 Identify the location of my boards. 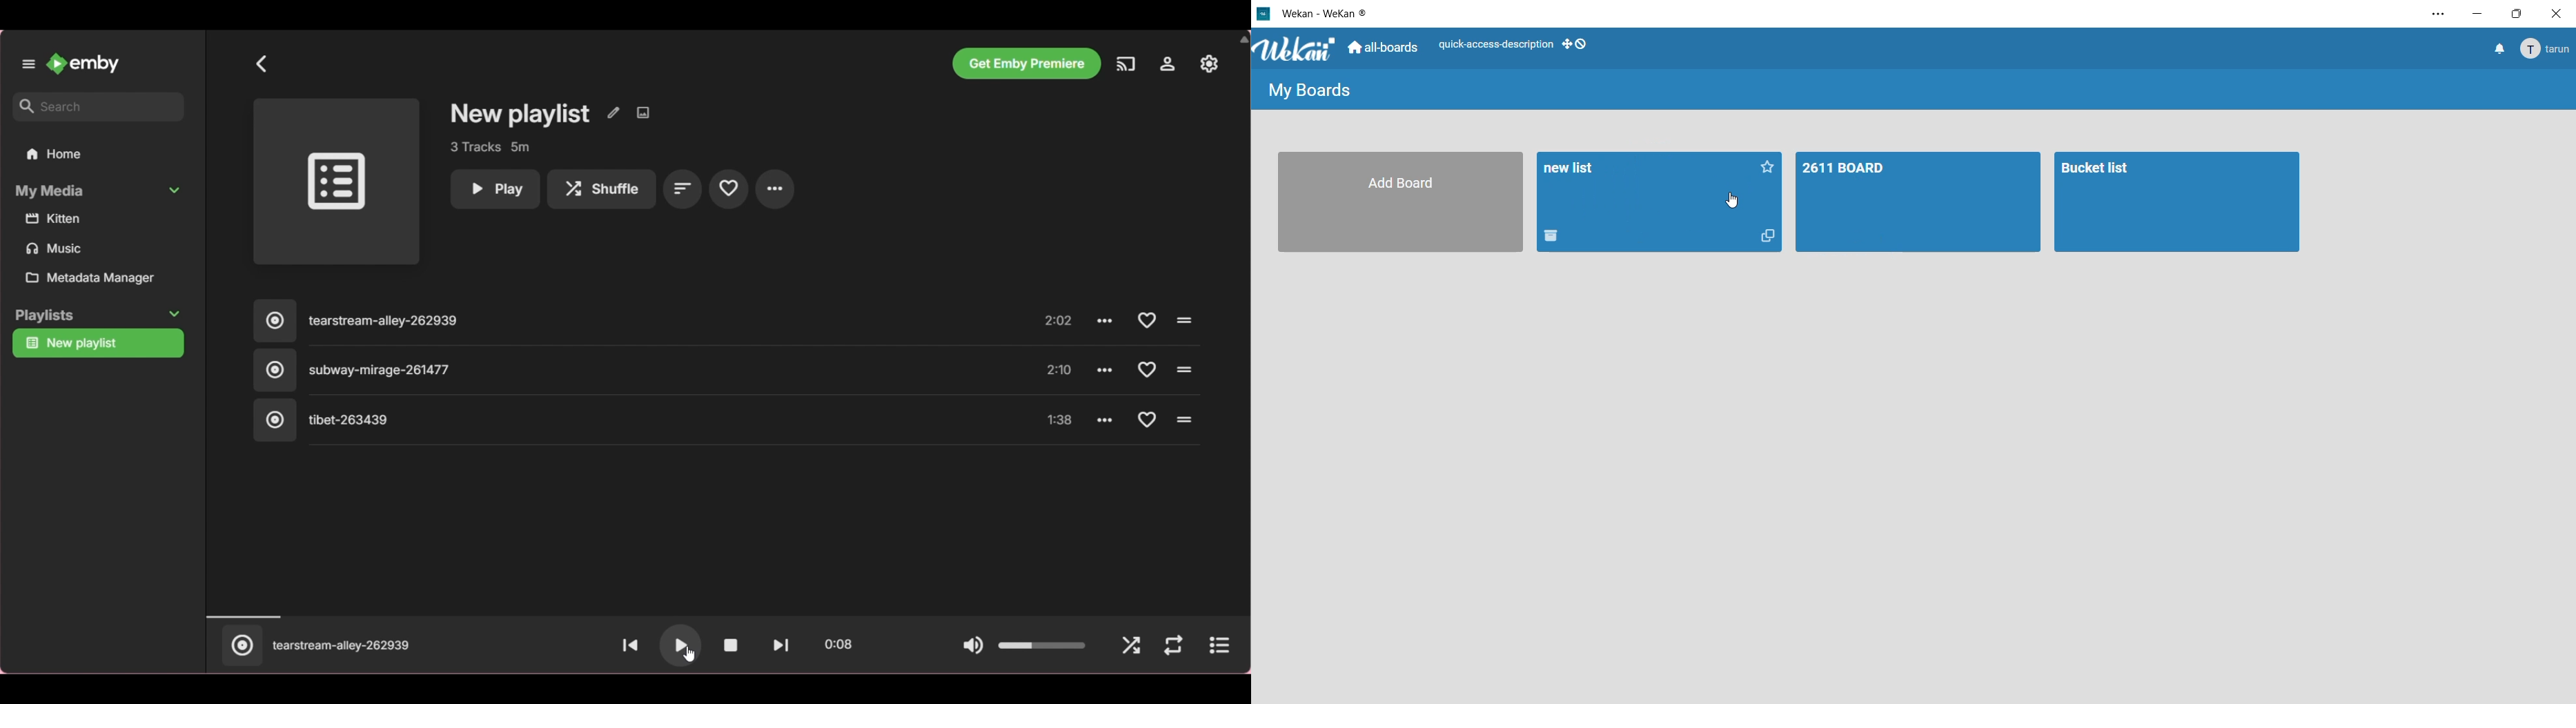
(1311, 92).